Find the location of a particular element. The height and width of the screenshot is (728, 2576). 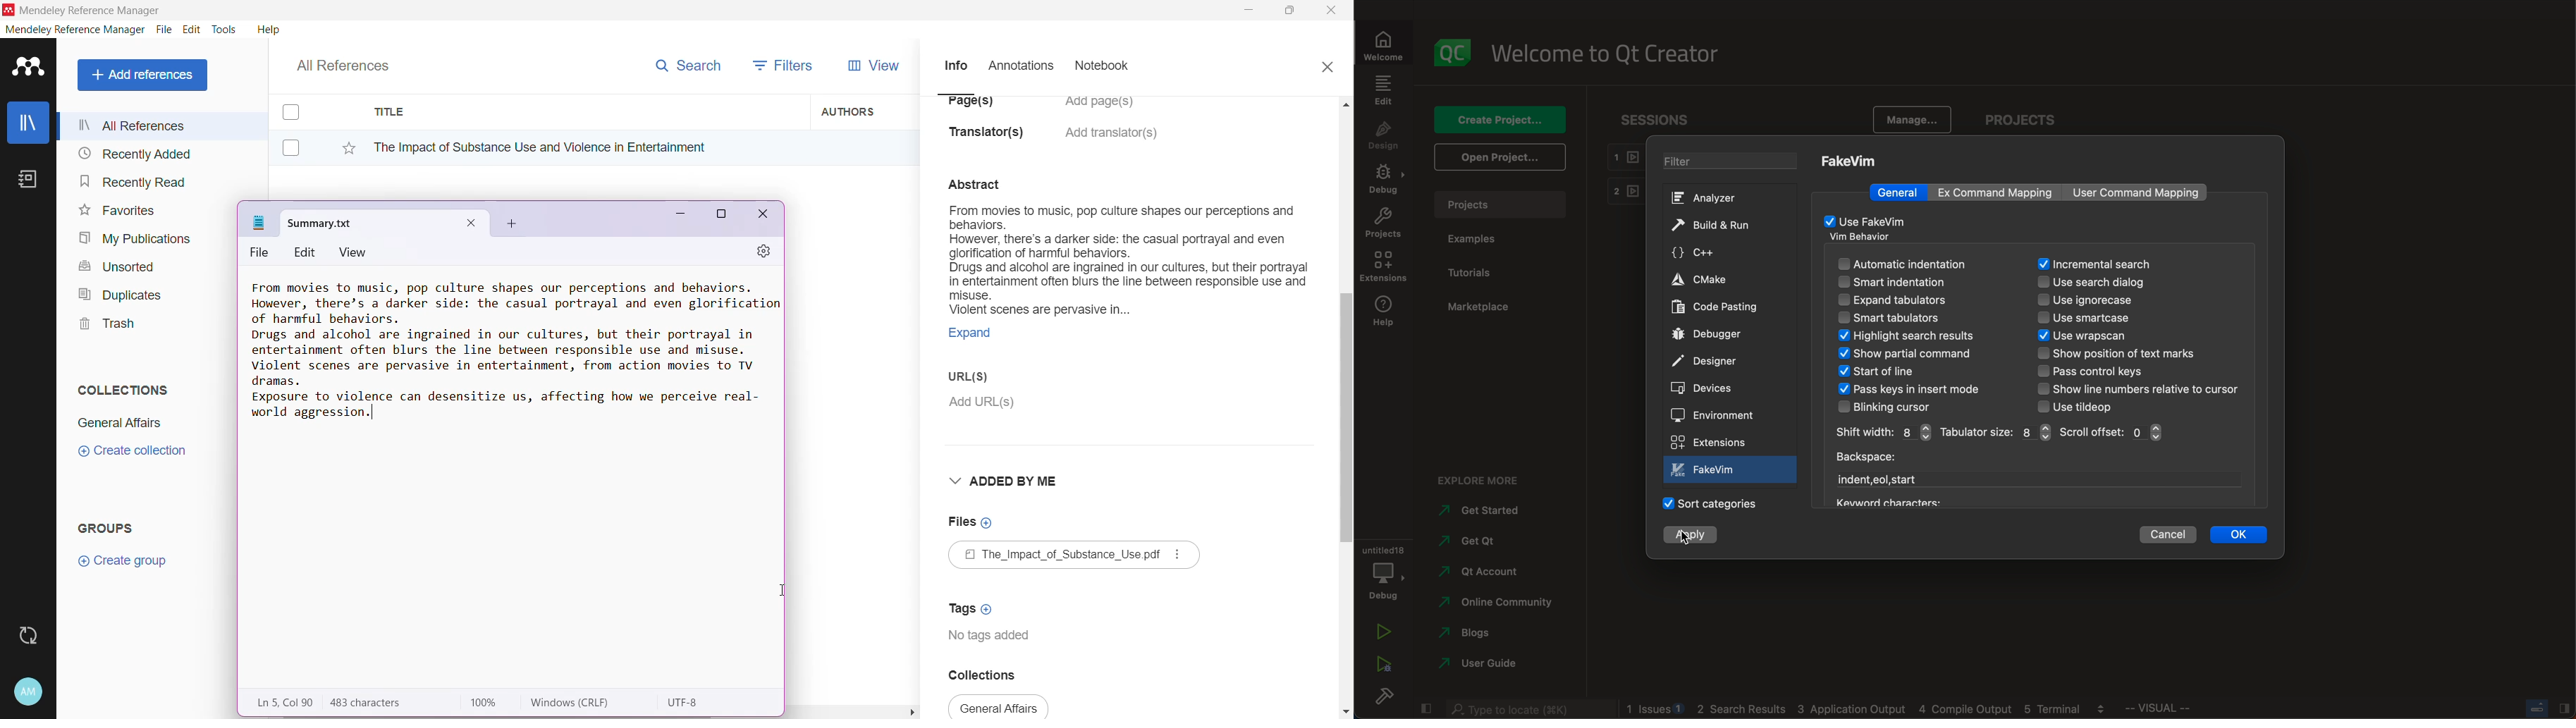

 is located at coordinates (1744, 707).